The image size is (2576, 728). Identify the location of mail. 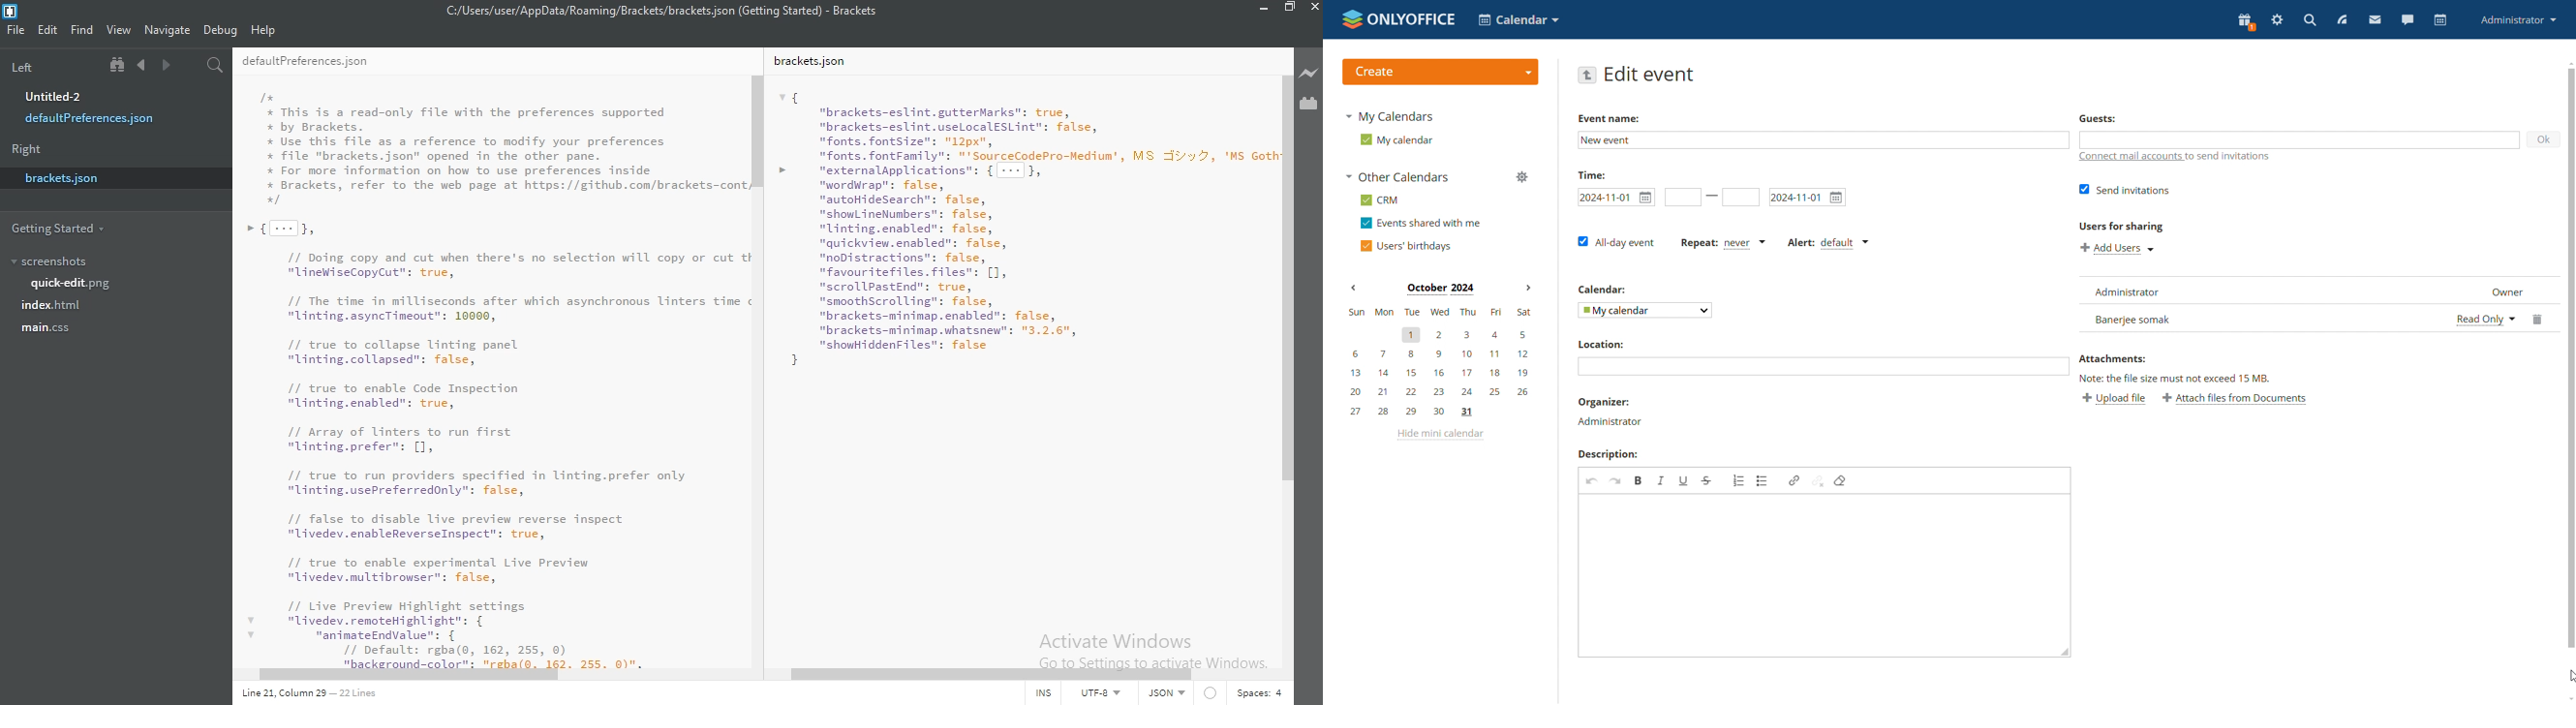
(2374, 20).